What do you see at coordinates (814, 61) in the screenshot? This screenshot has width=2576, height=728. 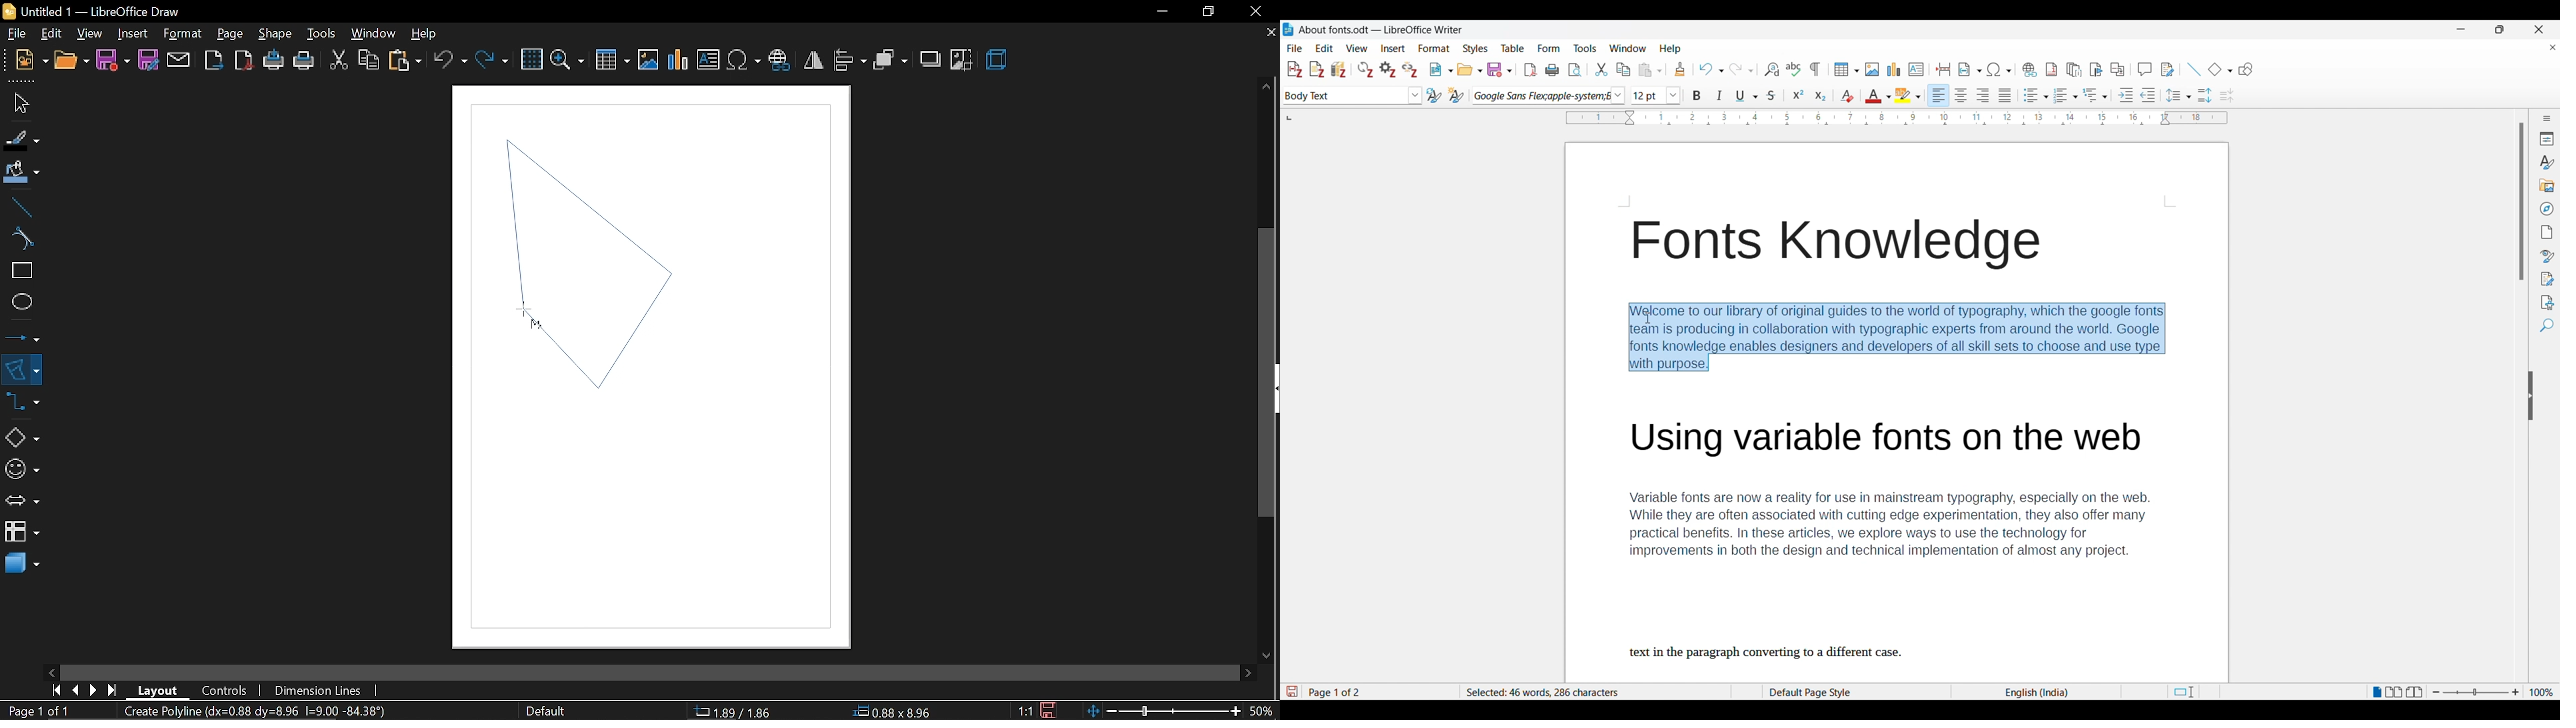 I see `flip` at bounding box center [814, 61].